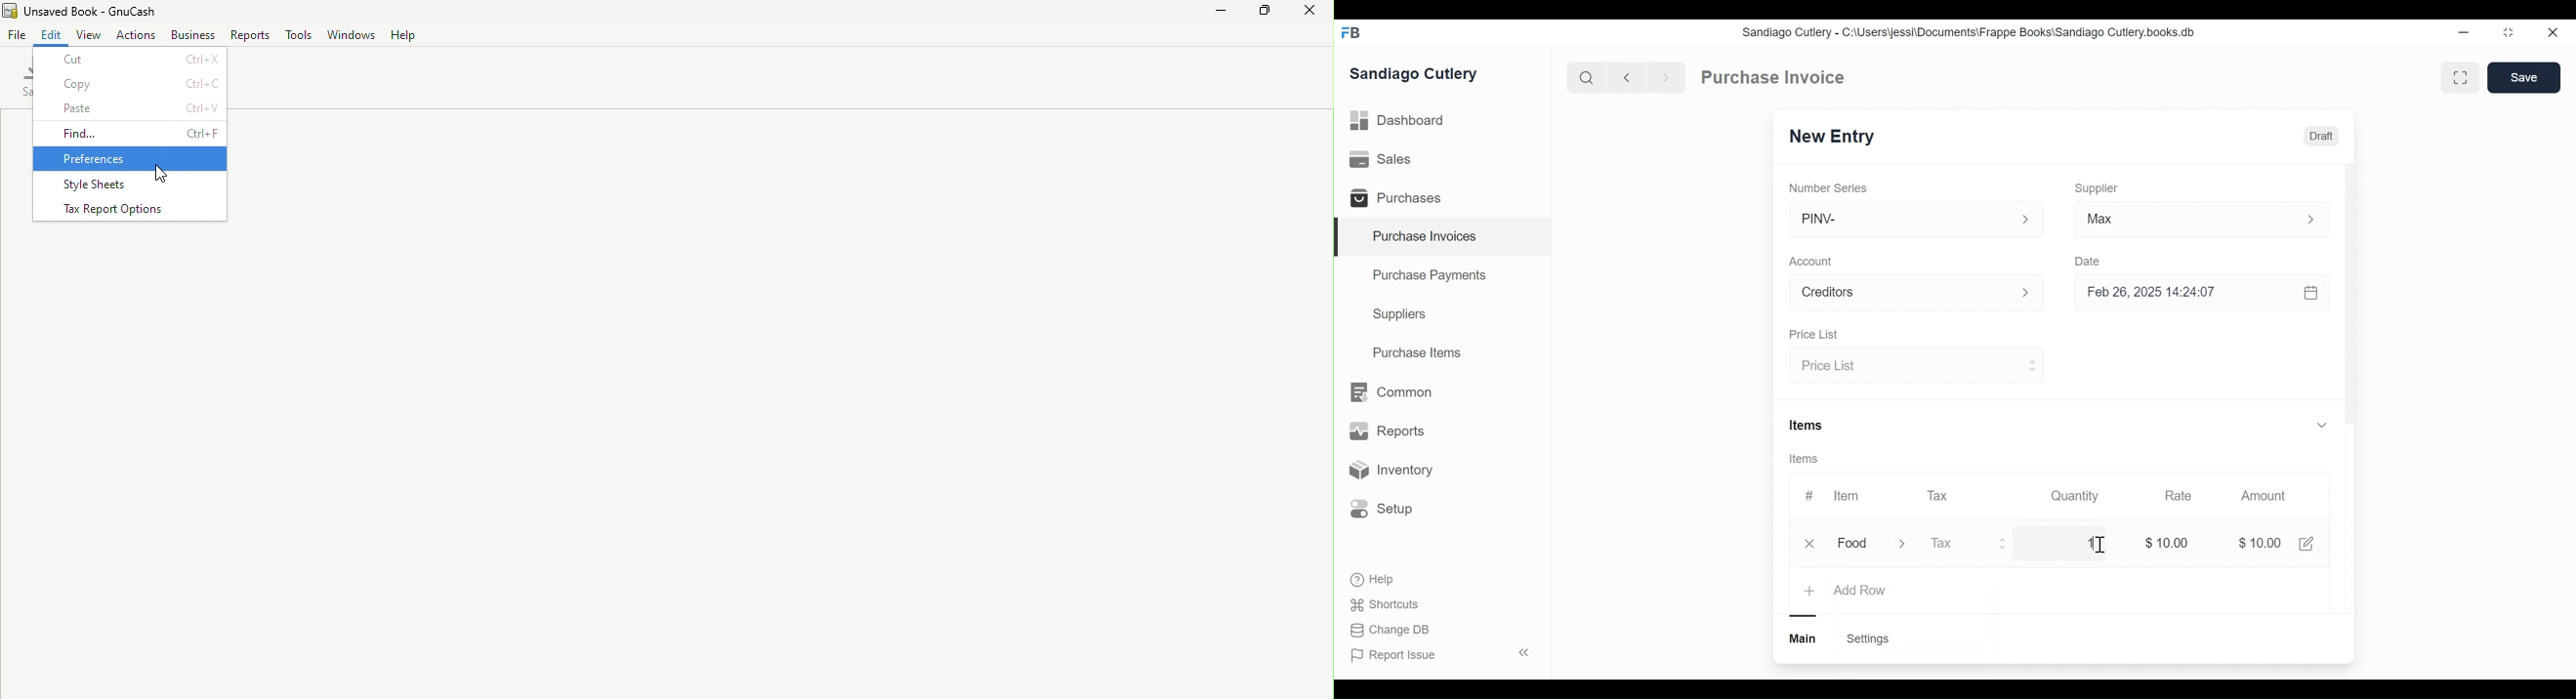 This screenshot has width=2576, height=700. What do you see at coordinates (2552, 33) in the screenshot?
I see `close` at bounding box center [2552, 33].